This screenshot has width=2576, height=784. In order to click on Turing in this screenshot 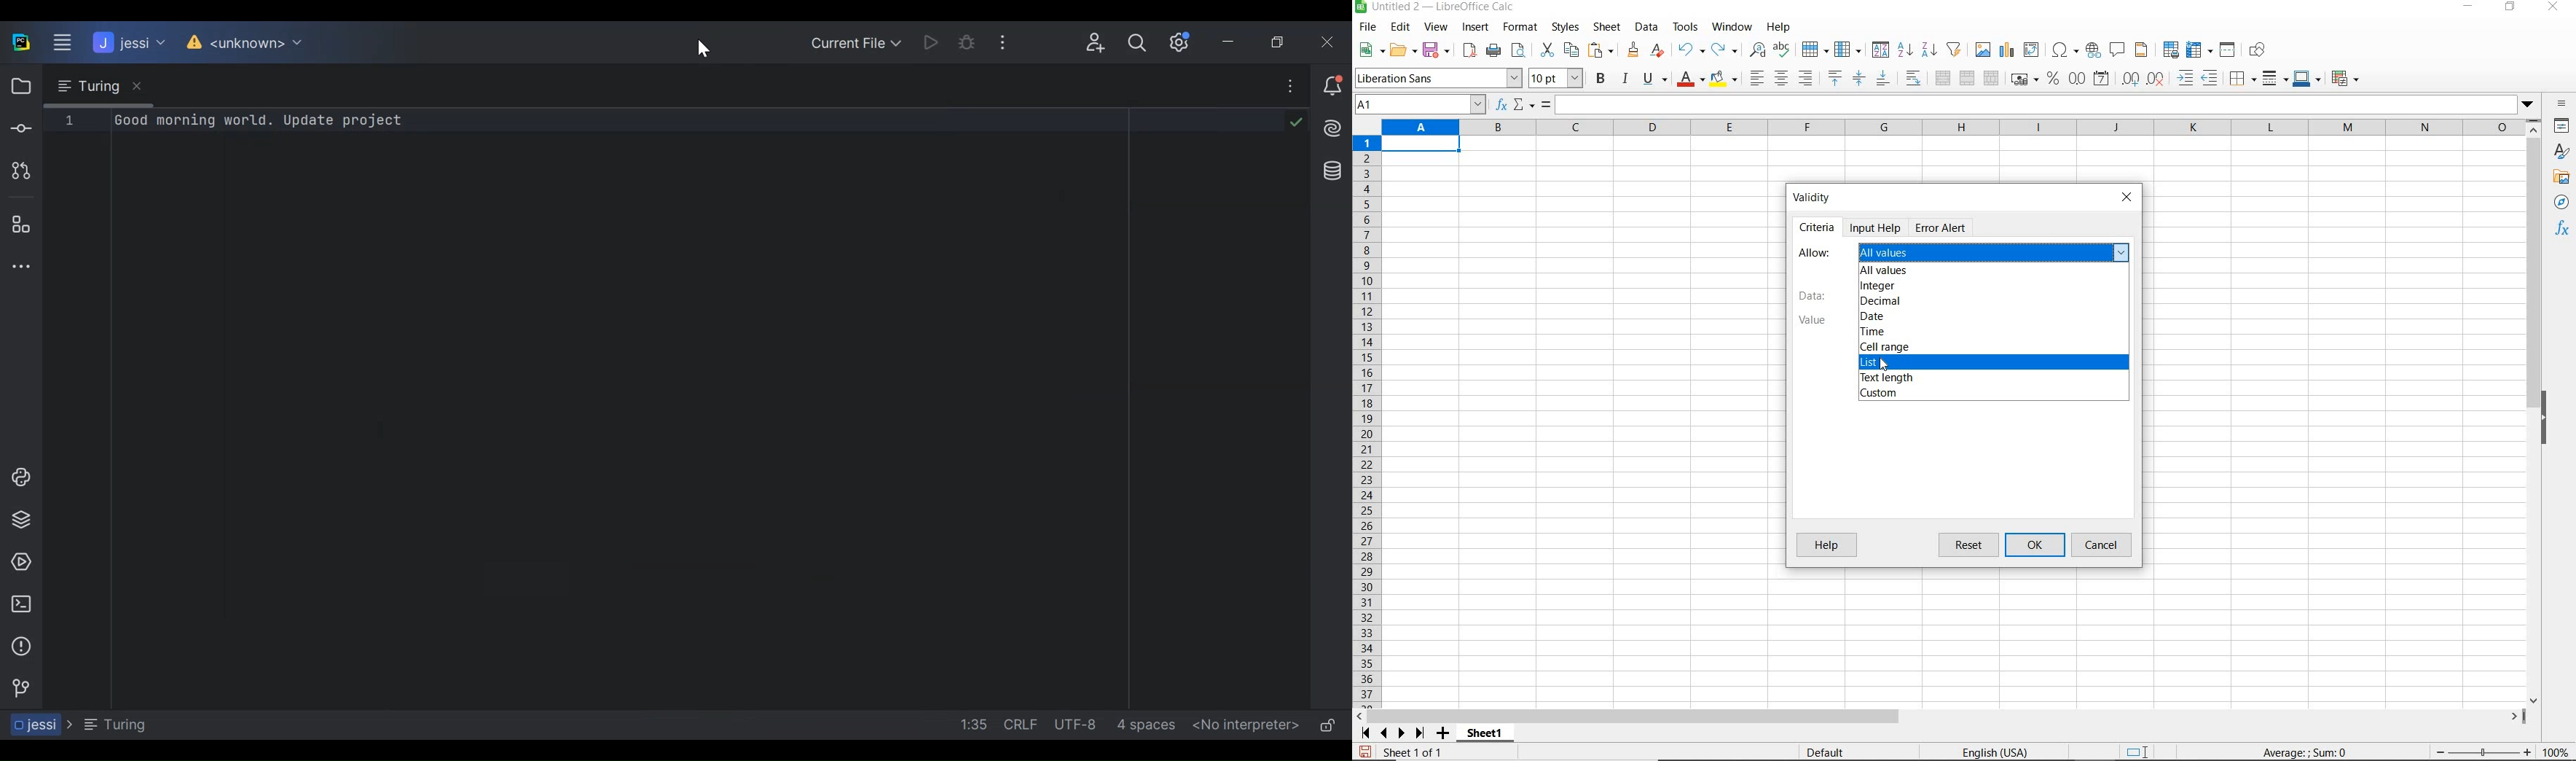, I will do `click(114, 724)`.